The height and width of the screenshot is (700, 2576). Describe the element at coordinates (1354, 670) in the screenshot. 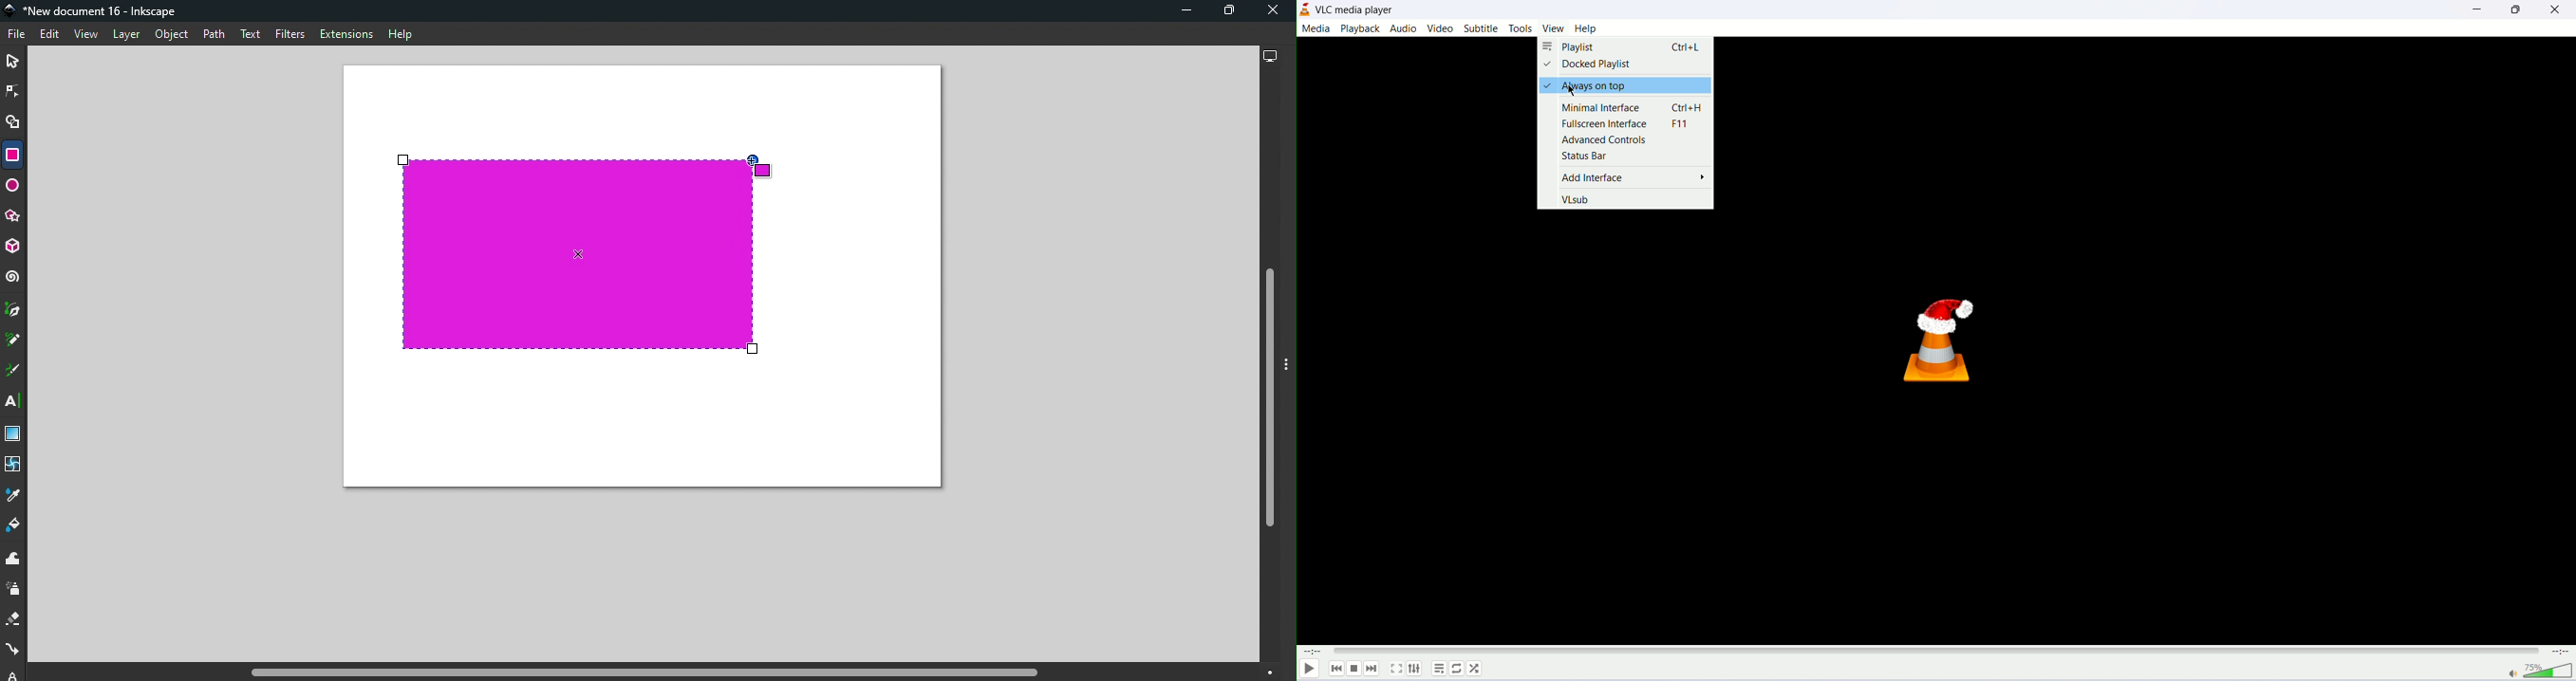

I see `stop` at that location.